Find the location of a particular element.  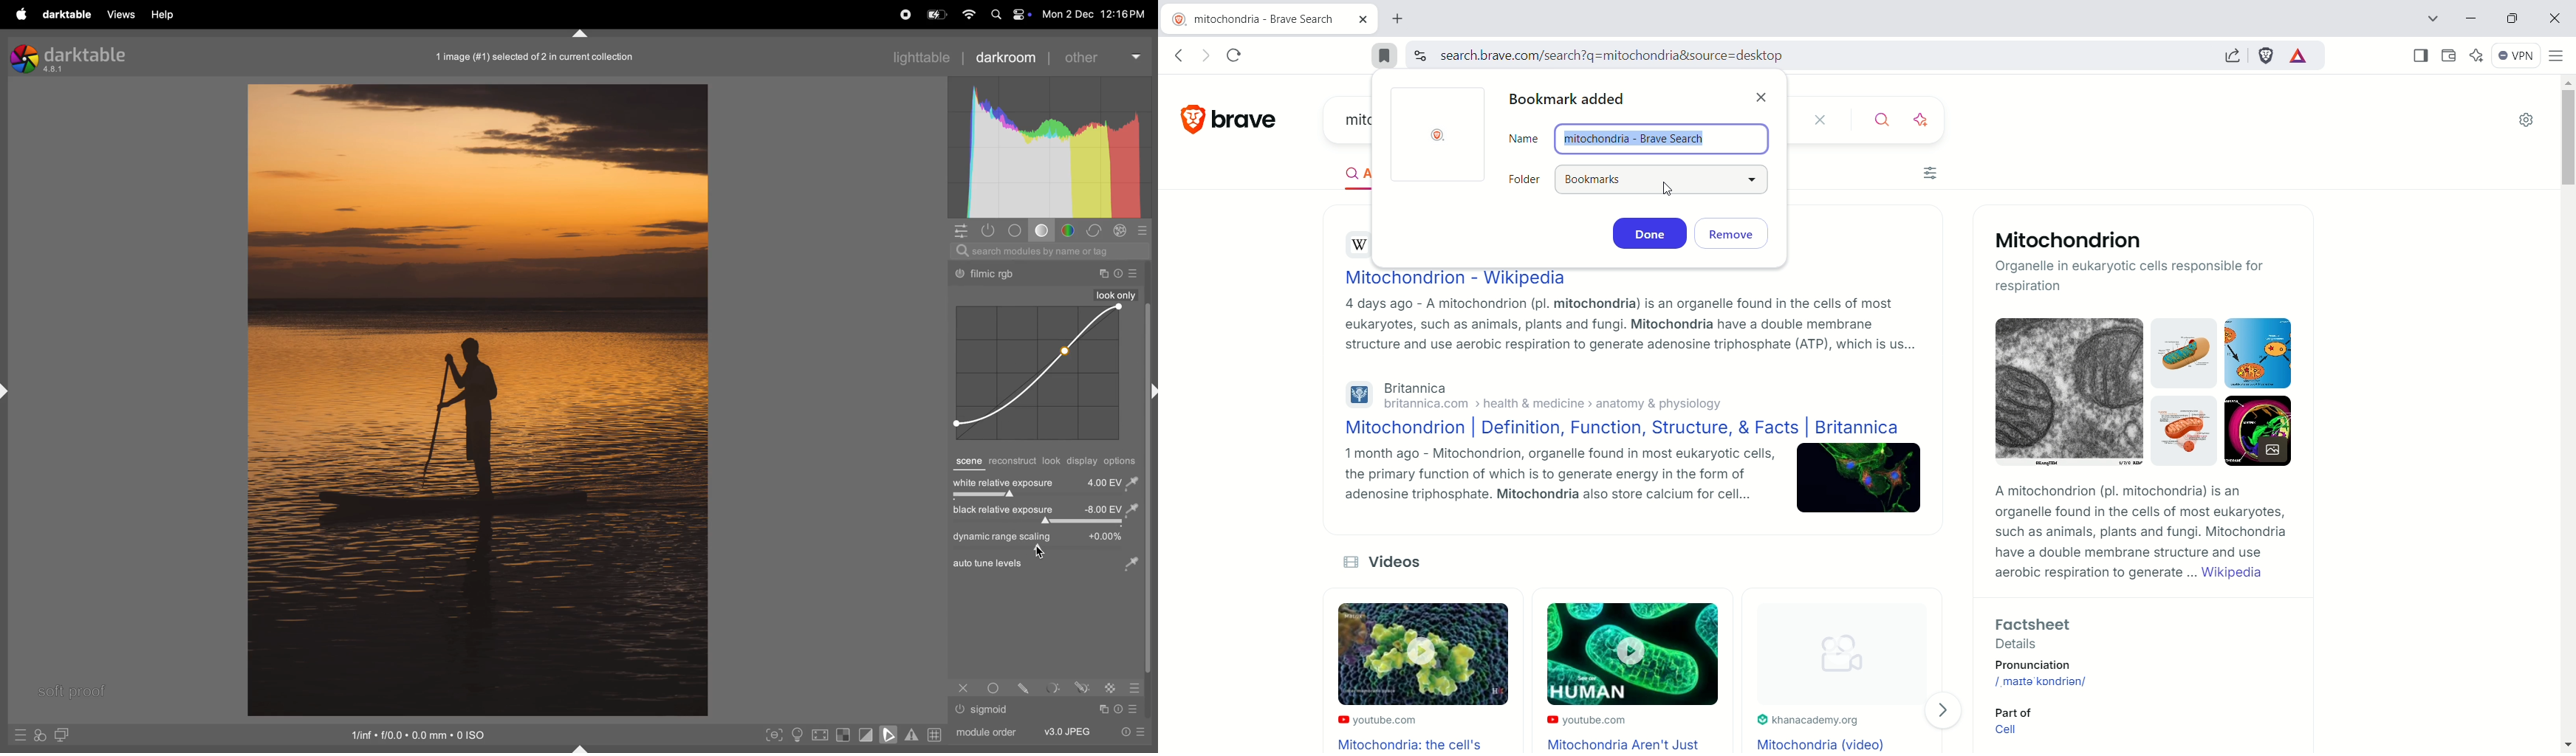

Mitochondria: the cell's is located at coordinates (1413, 744).